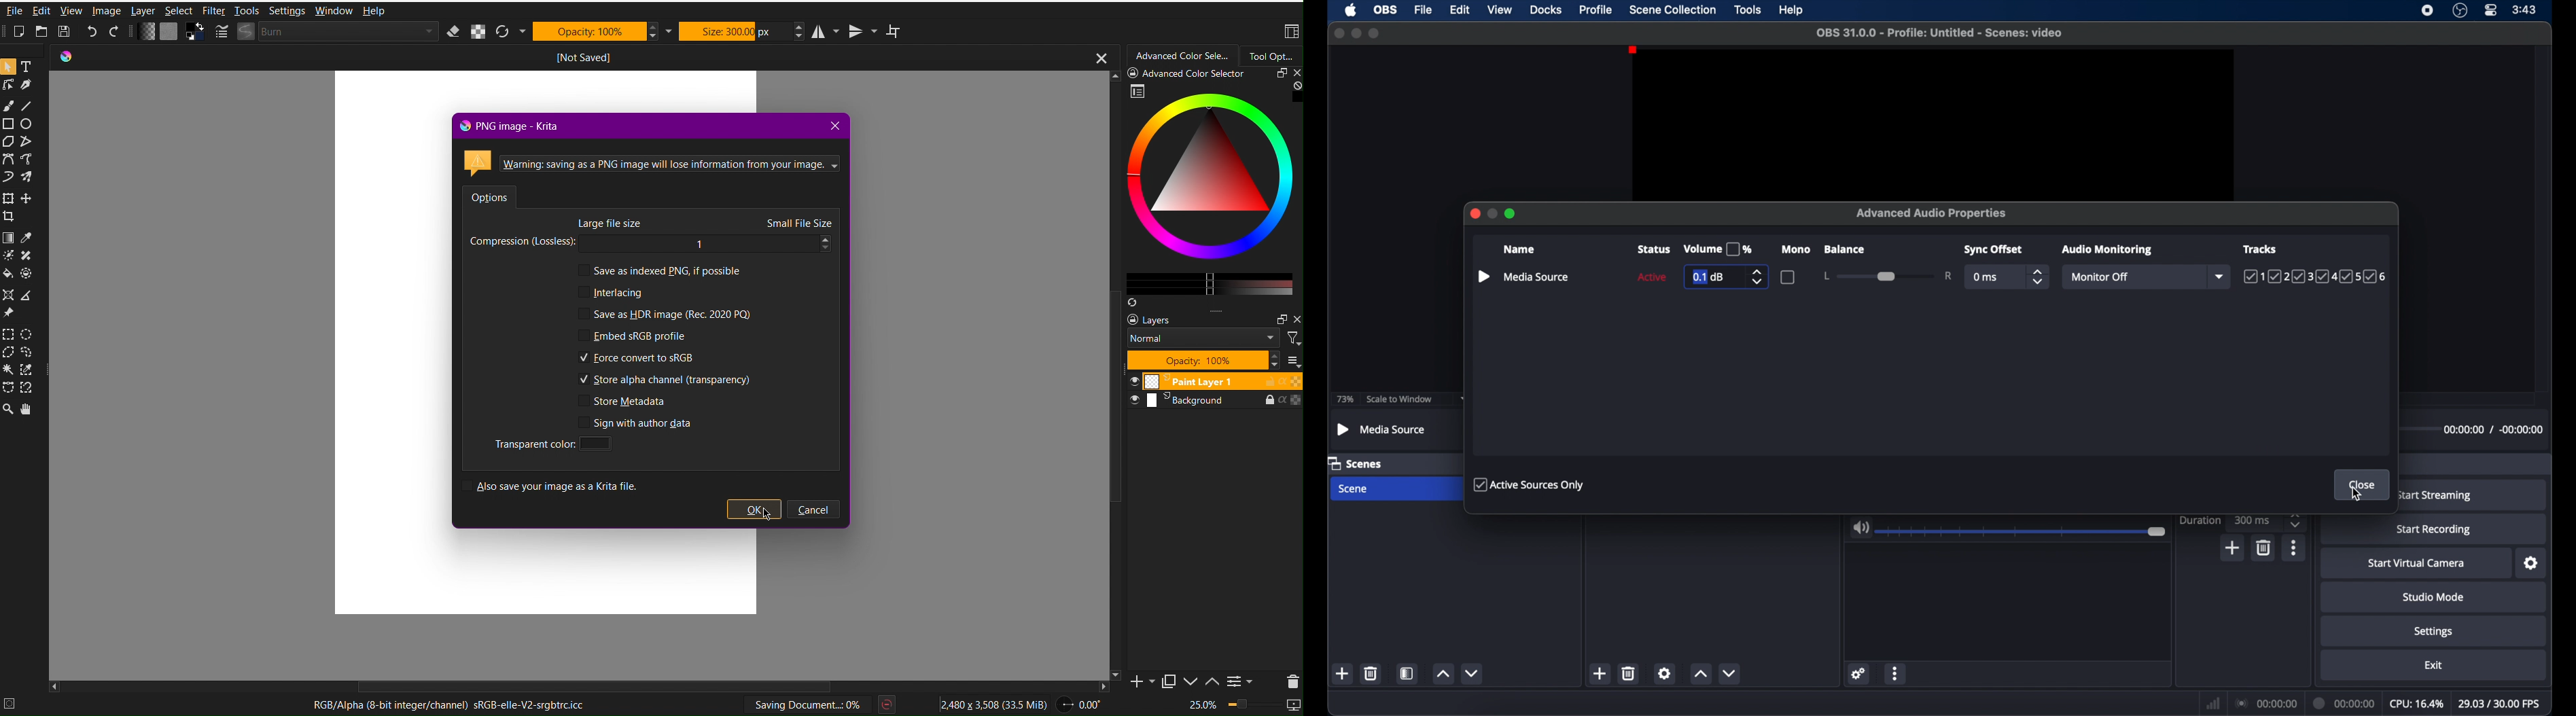 This screenshot has height=728, width=2576. I want to click on Media Source, so click(1382, 430).